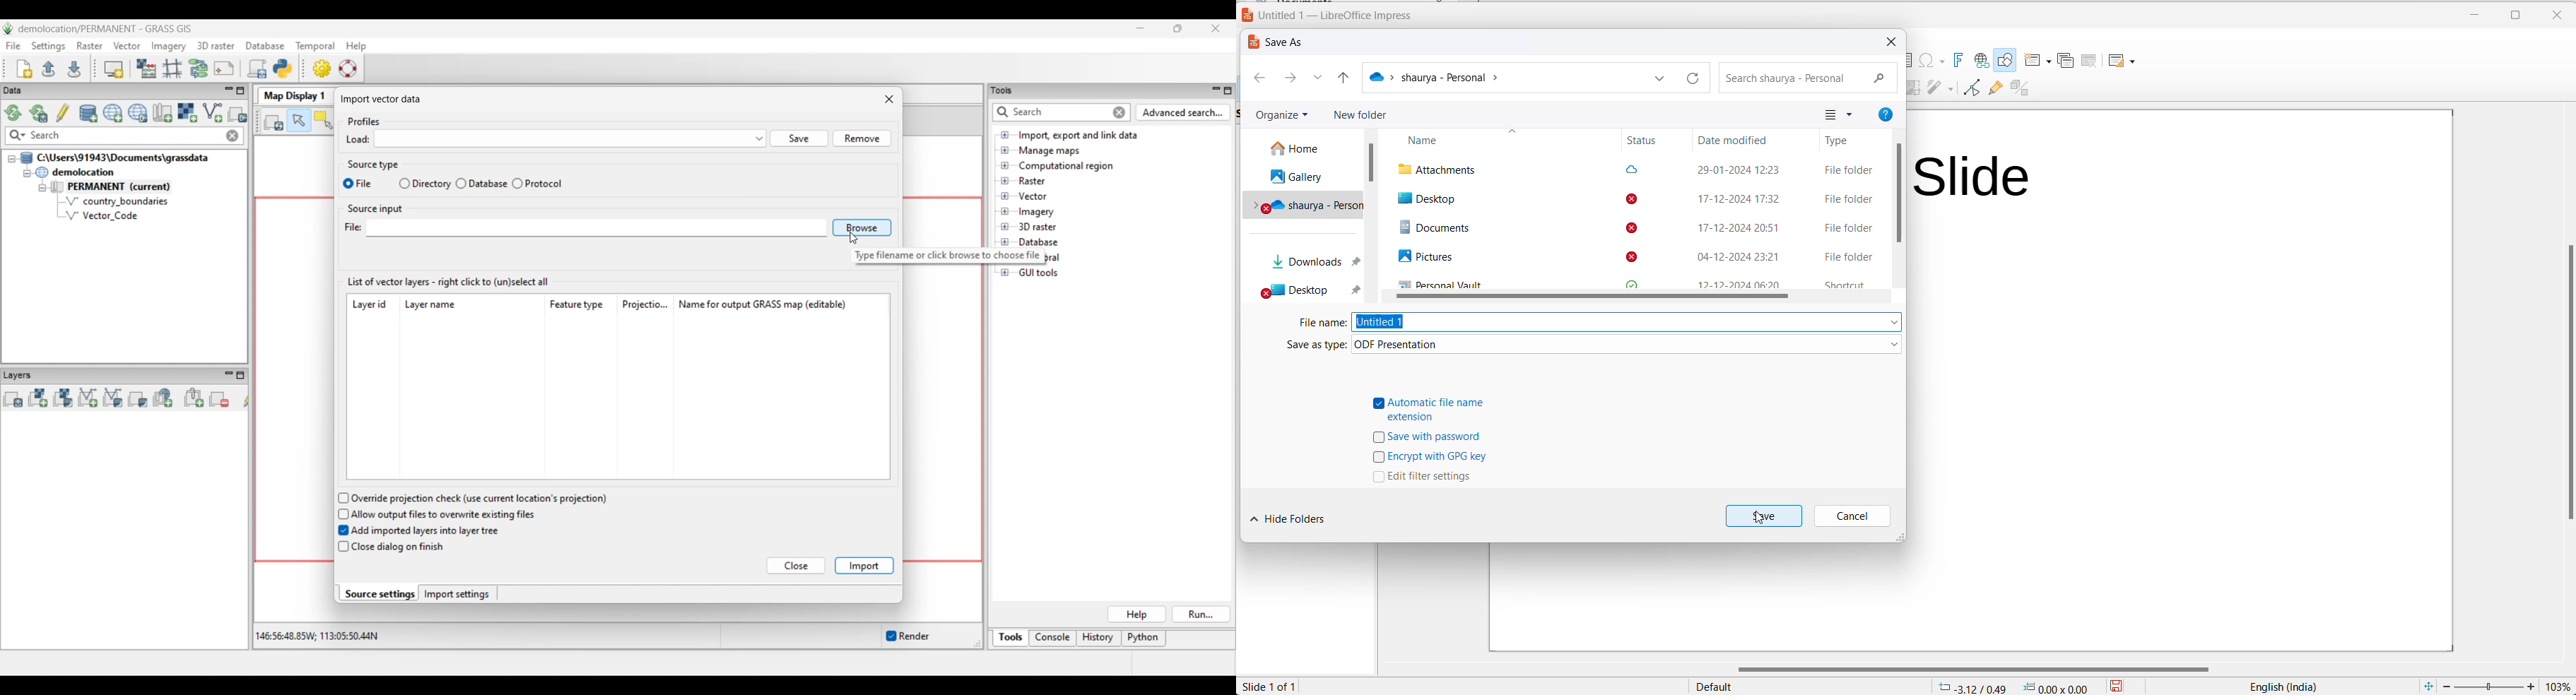 This screenshot has height=700, width=2576. What do you see at coordinates (1370, 162) in the screenshot?
I see `SCROLL BAR` at bounding box center [1370, 162].